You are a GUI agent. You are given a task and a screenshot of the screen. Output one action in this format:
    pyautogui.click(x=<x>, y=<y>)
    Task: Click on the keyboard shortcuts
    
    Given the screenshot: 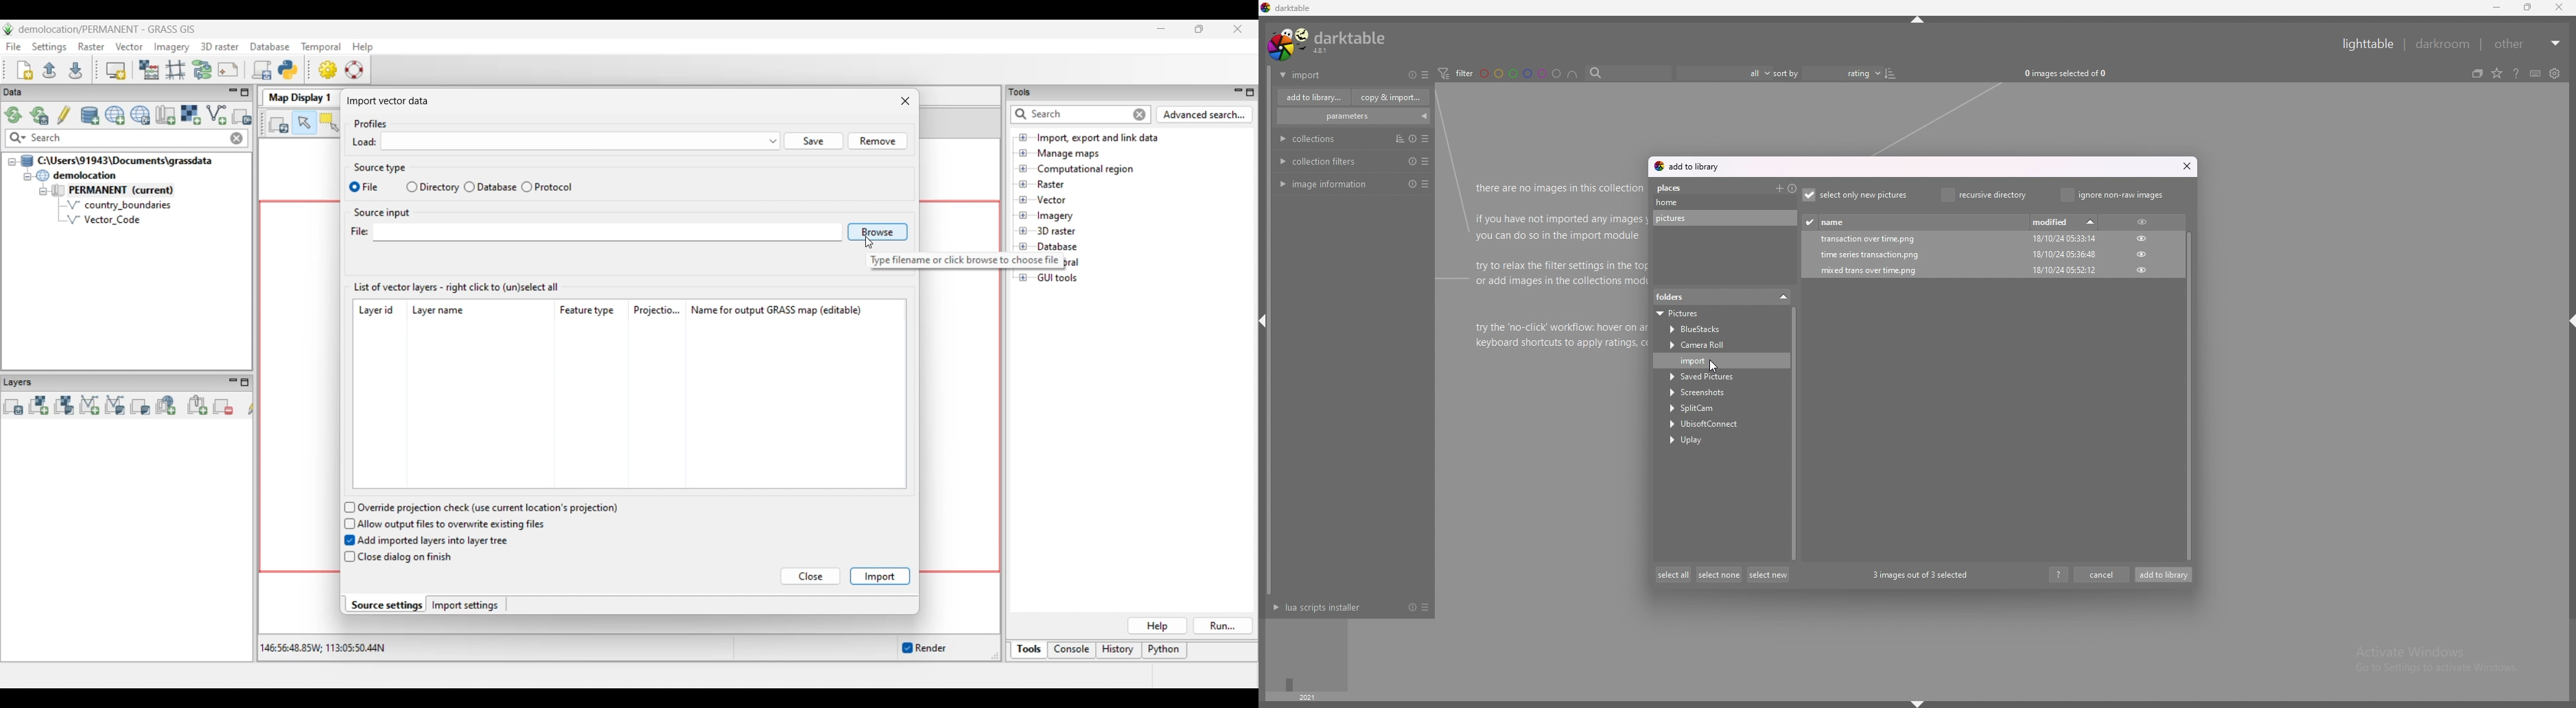 What is the action you would take?
    pyautogui.click(x=2536, y=74)
    